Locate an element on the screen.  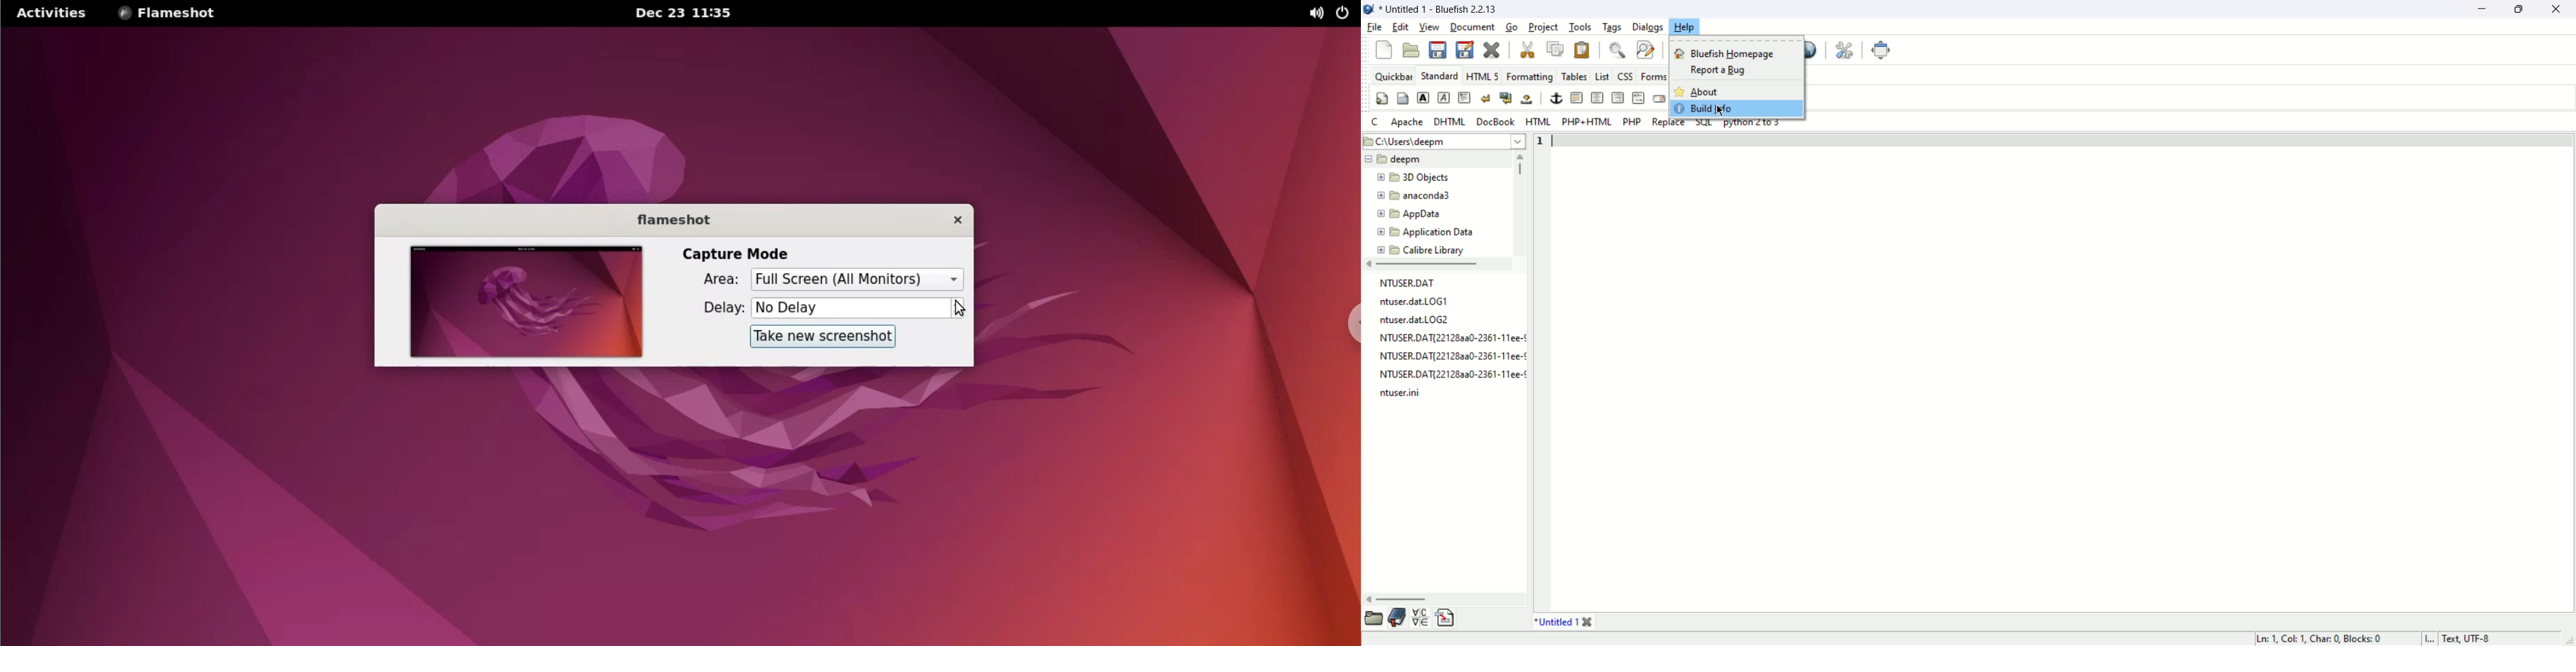
Apache is located at coordinates (1408, 122).